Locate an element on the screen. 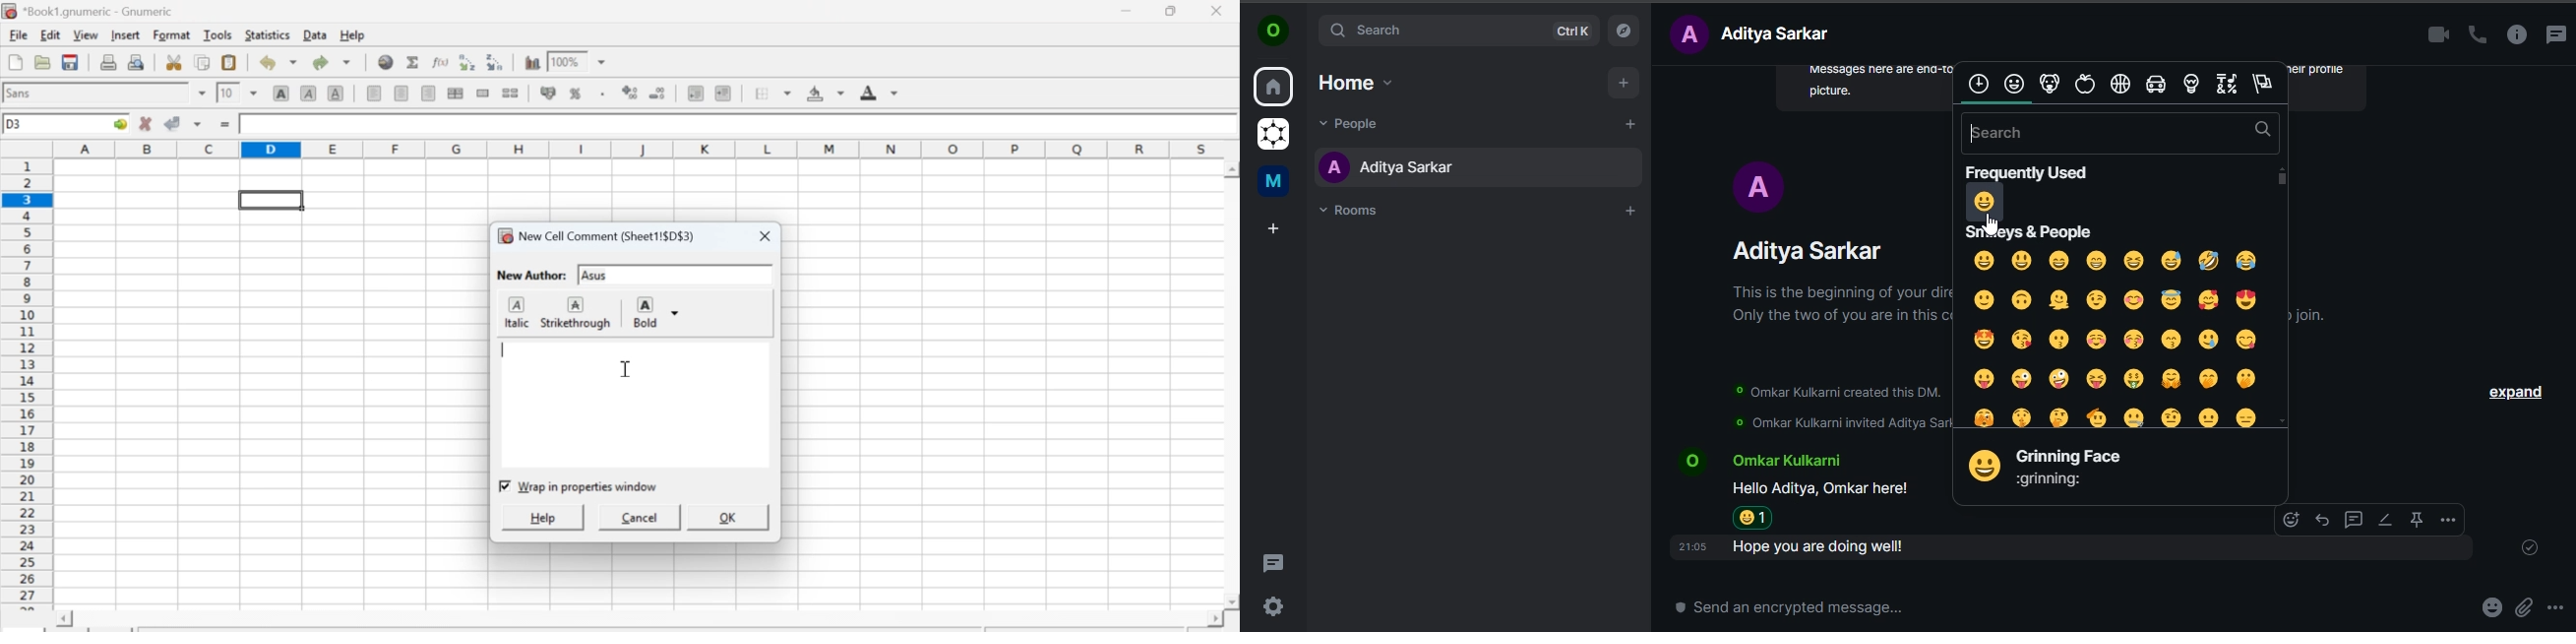 The image size is (2576, 644). pin is located at coordinates (2415, 520).